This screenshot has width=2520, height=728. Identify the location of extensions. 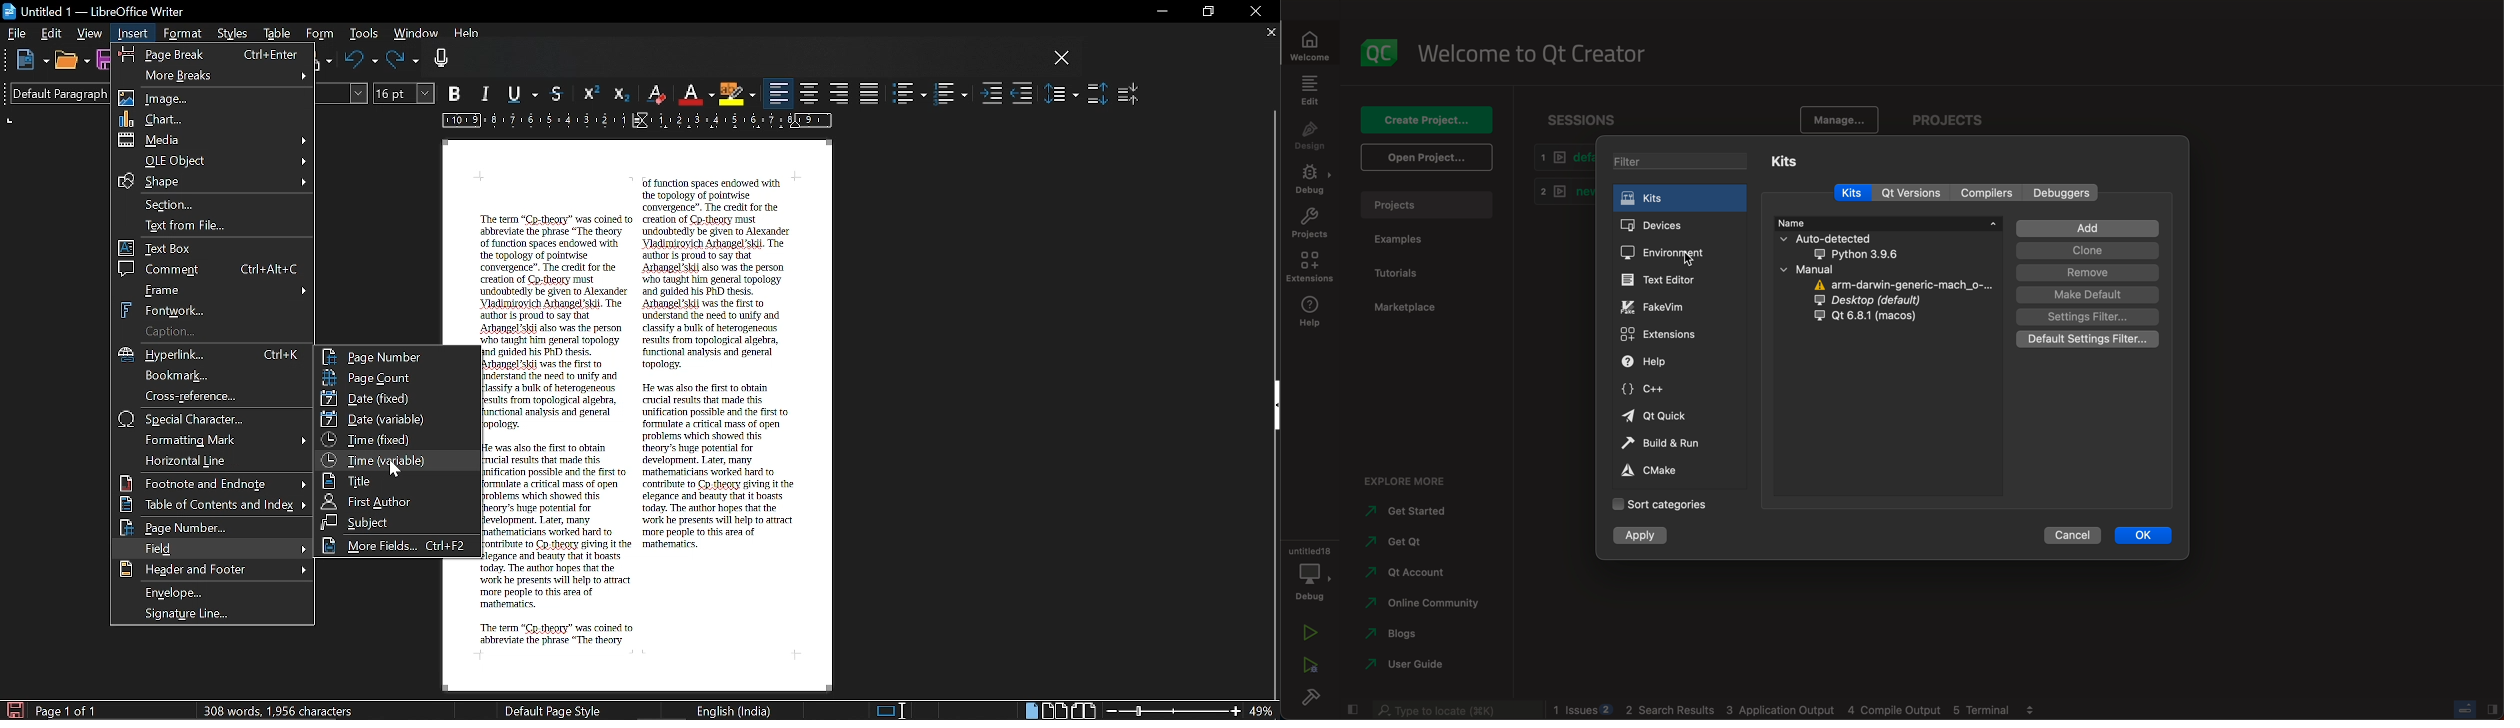
(1666, 333).